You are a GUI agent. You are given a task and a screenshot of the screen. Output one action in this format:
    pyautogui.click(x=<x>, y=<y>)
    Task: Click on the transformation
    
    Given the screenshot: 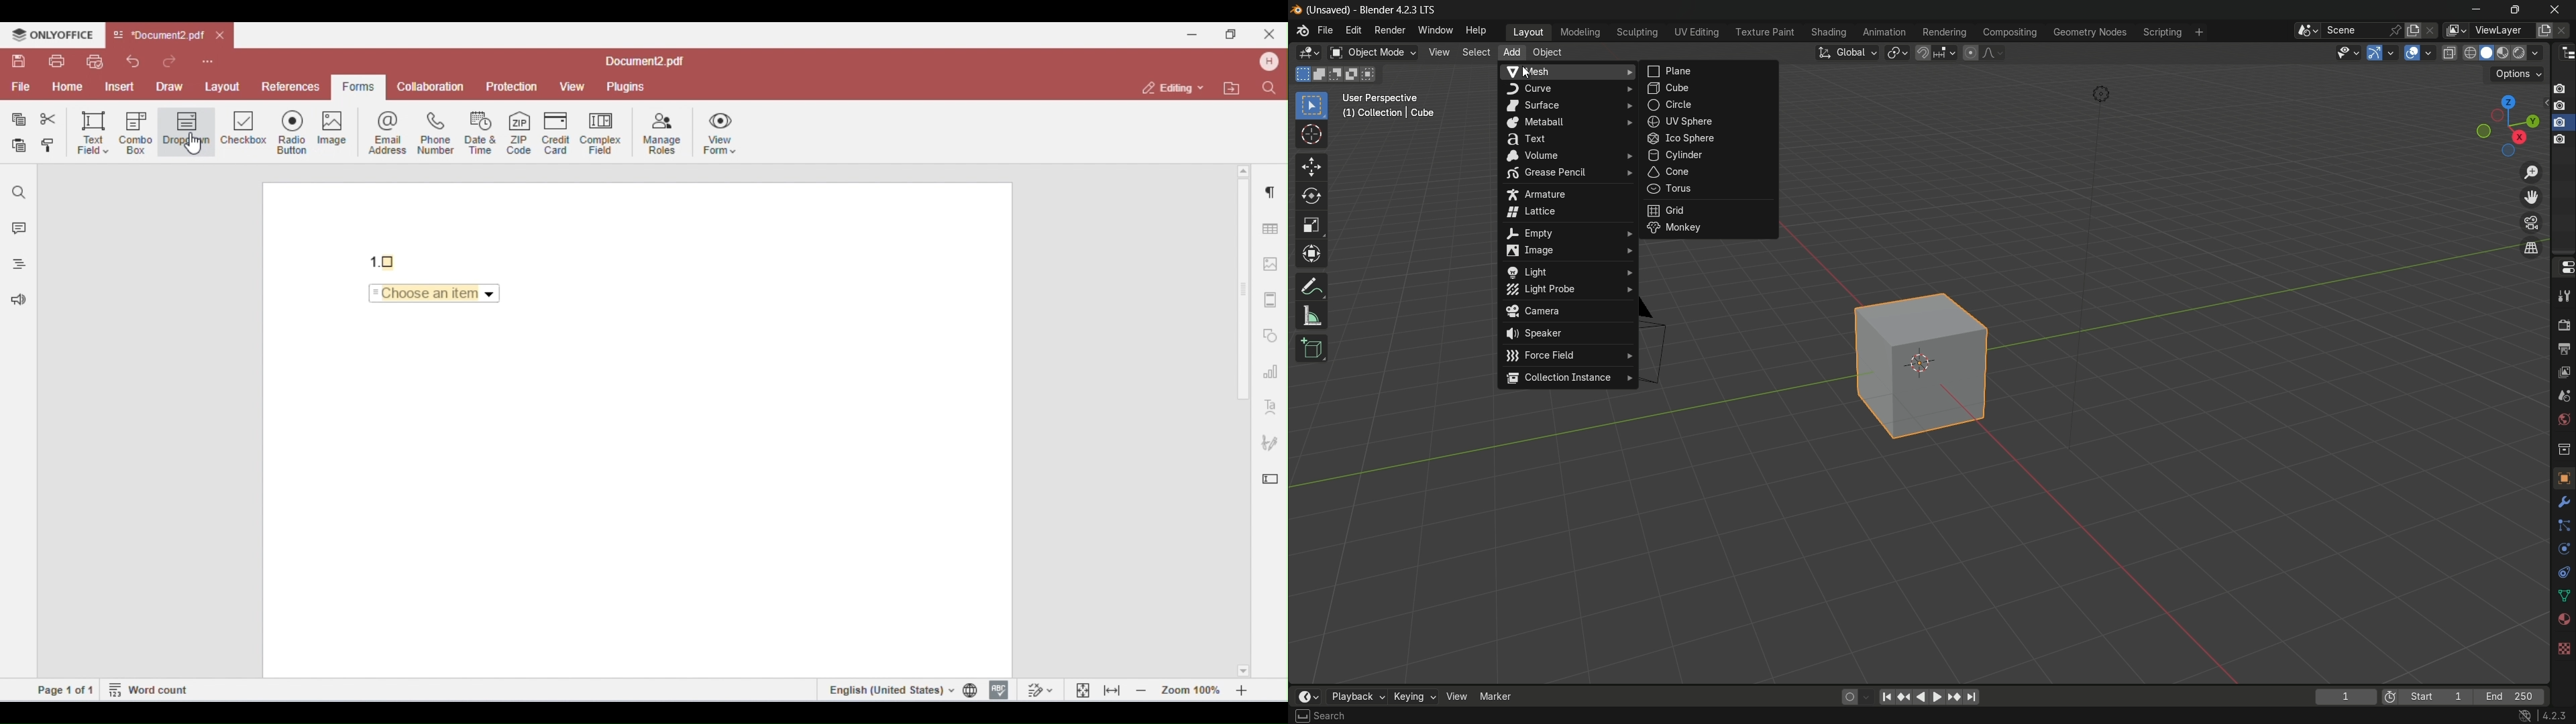 What is the action you would take?
    pyautogui.click(x=1313, y=255)
    